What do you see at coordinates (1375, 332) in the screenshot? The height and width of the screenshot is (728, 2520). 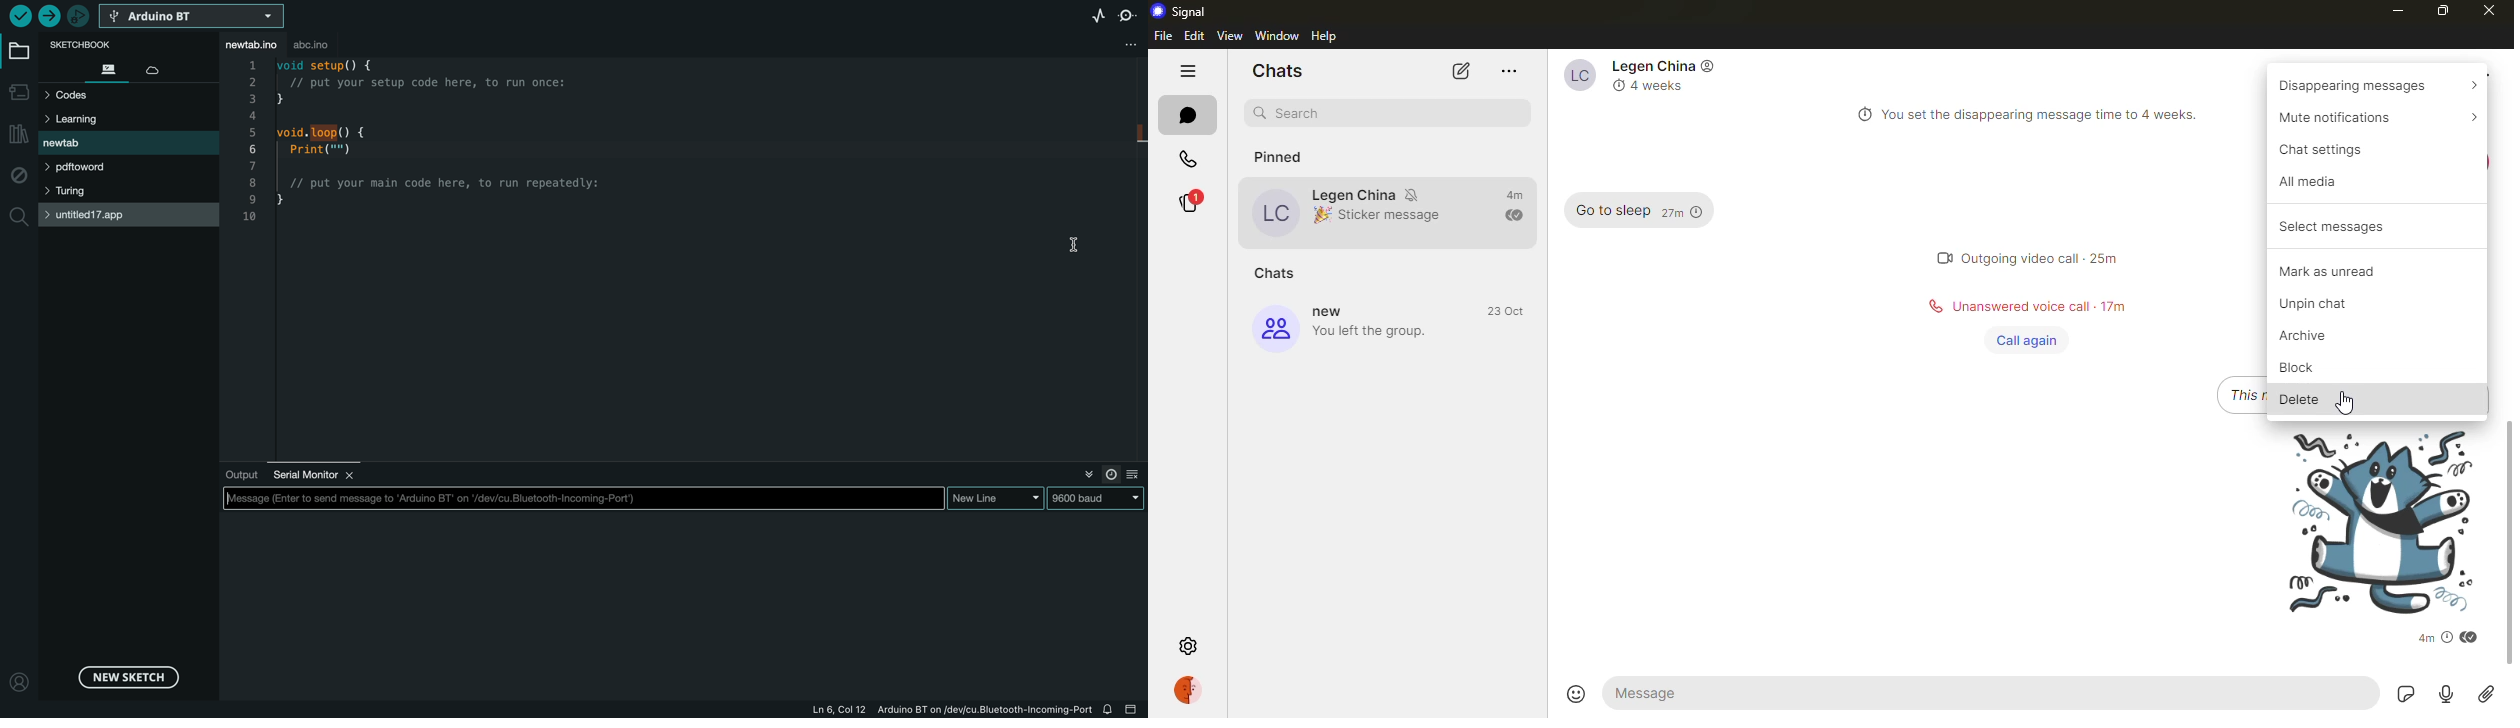 I see `You left the group` at bounding box center [1375, 332].